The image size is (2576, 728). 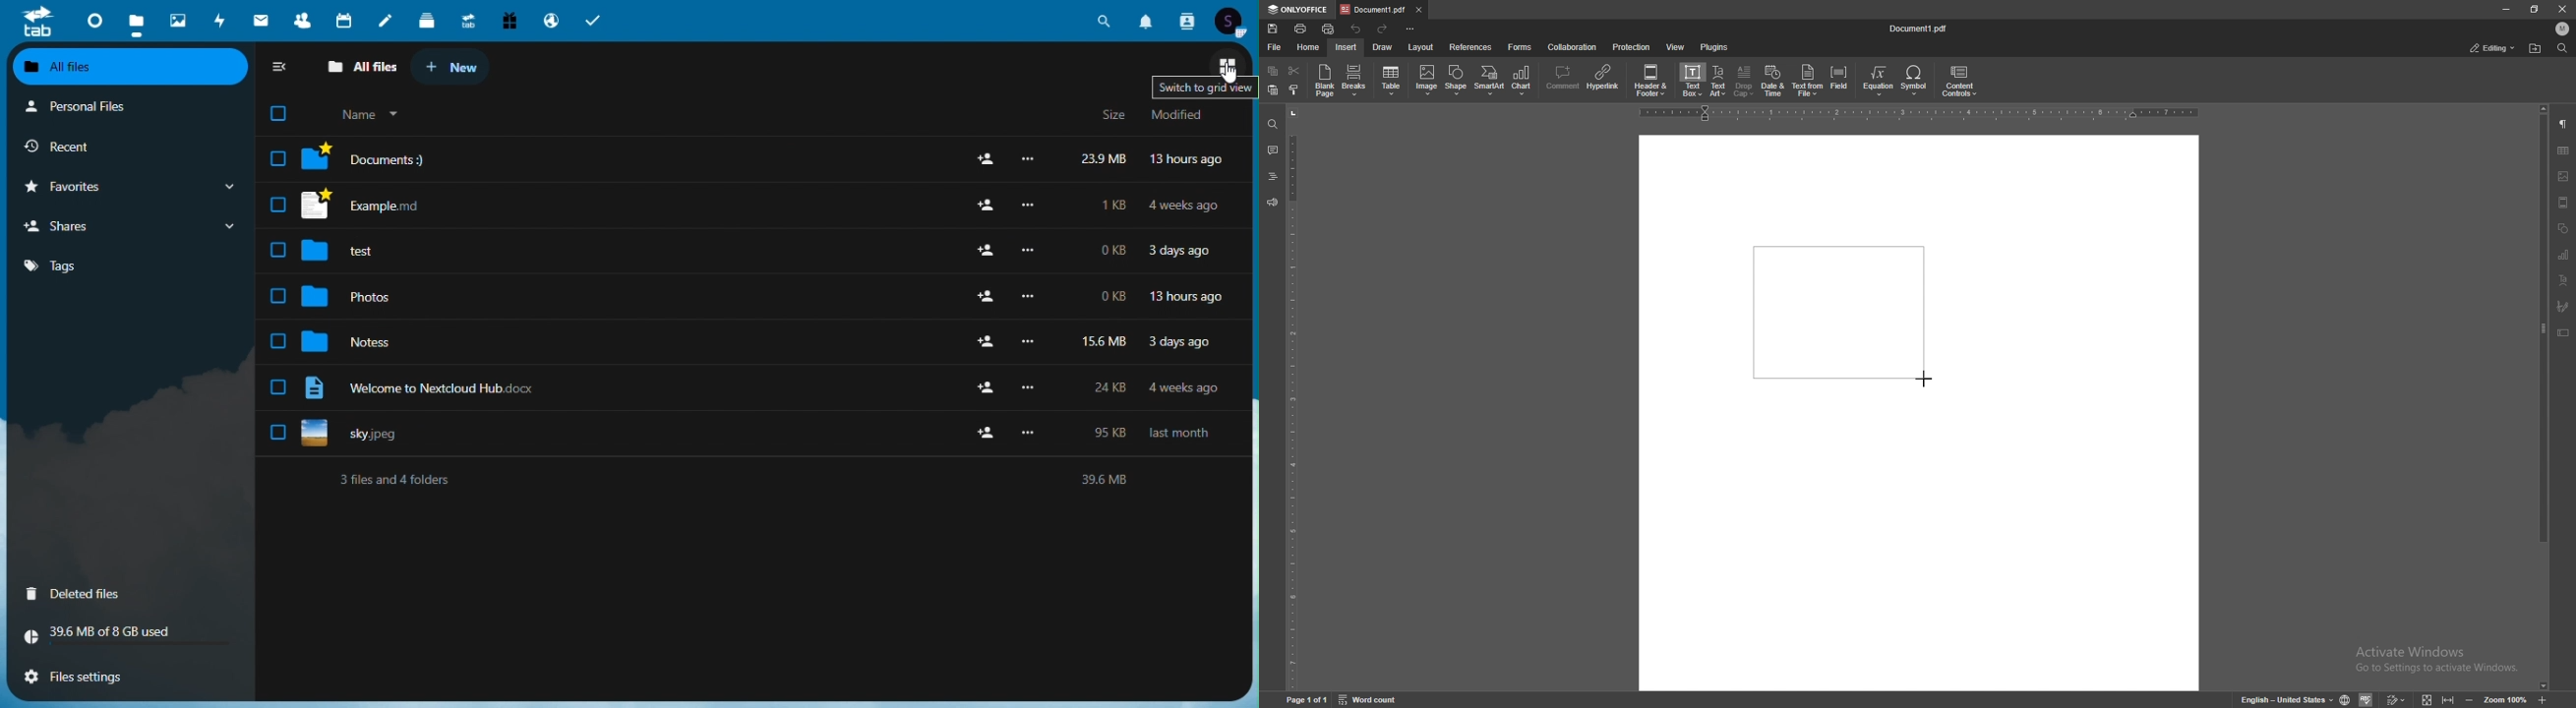 I want to click on 4 weeks ago, so click(x=1188, y=206).